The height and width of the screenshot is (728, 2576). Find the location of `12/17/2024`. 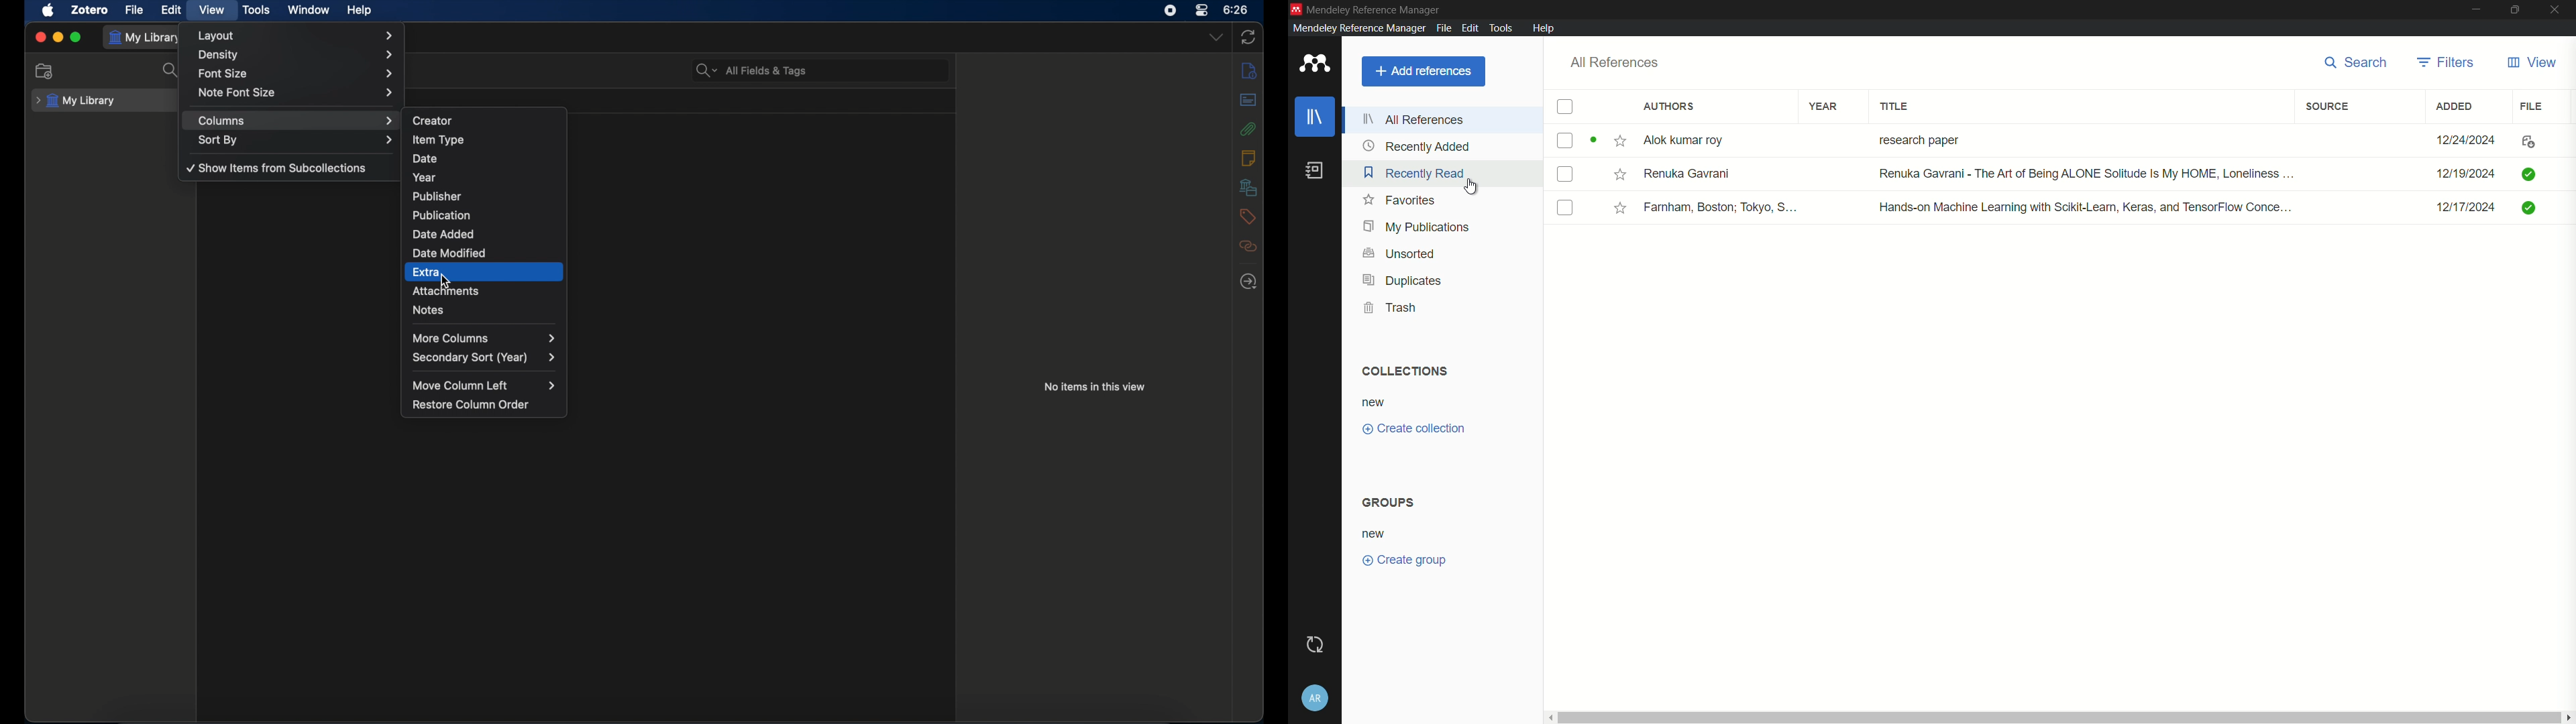

12/17/2024 is located at coordinates (2459, 208).